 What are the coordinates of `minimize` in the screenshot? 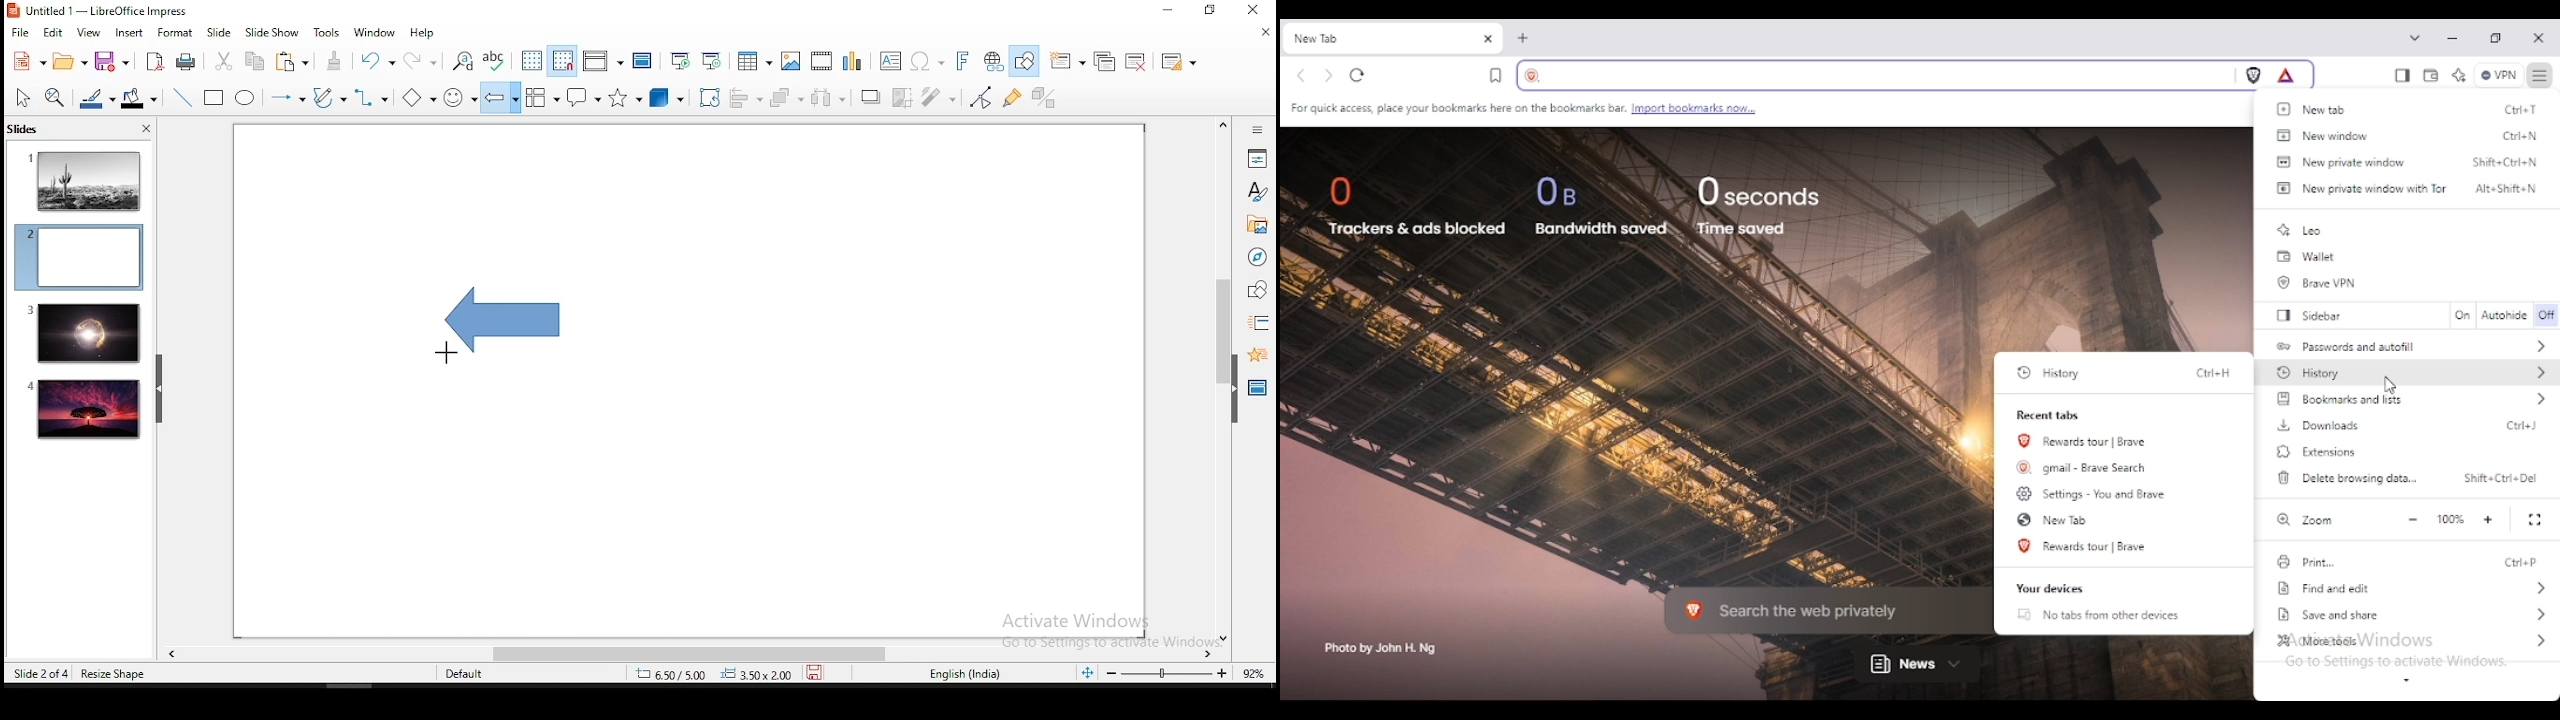 It's located at (2453, 38).